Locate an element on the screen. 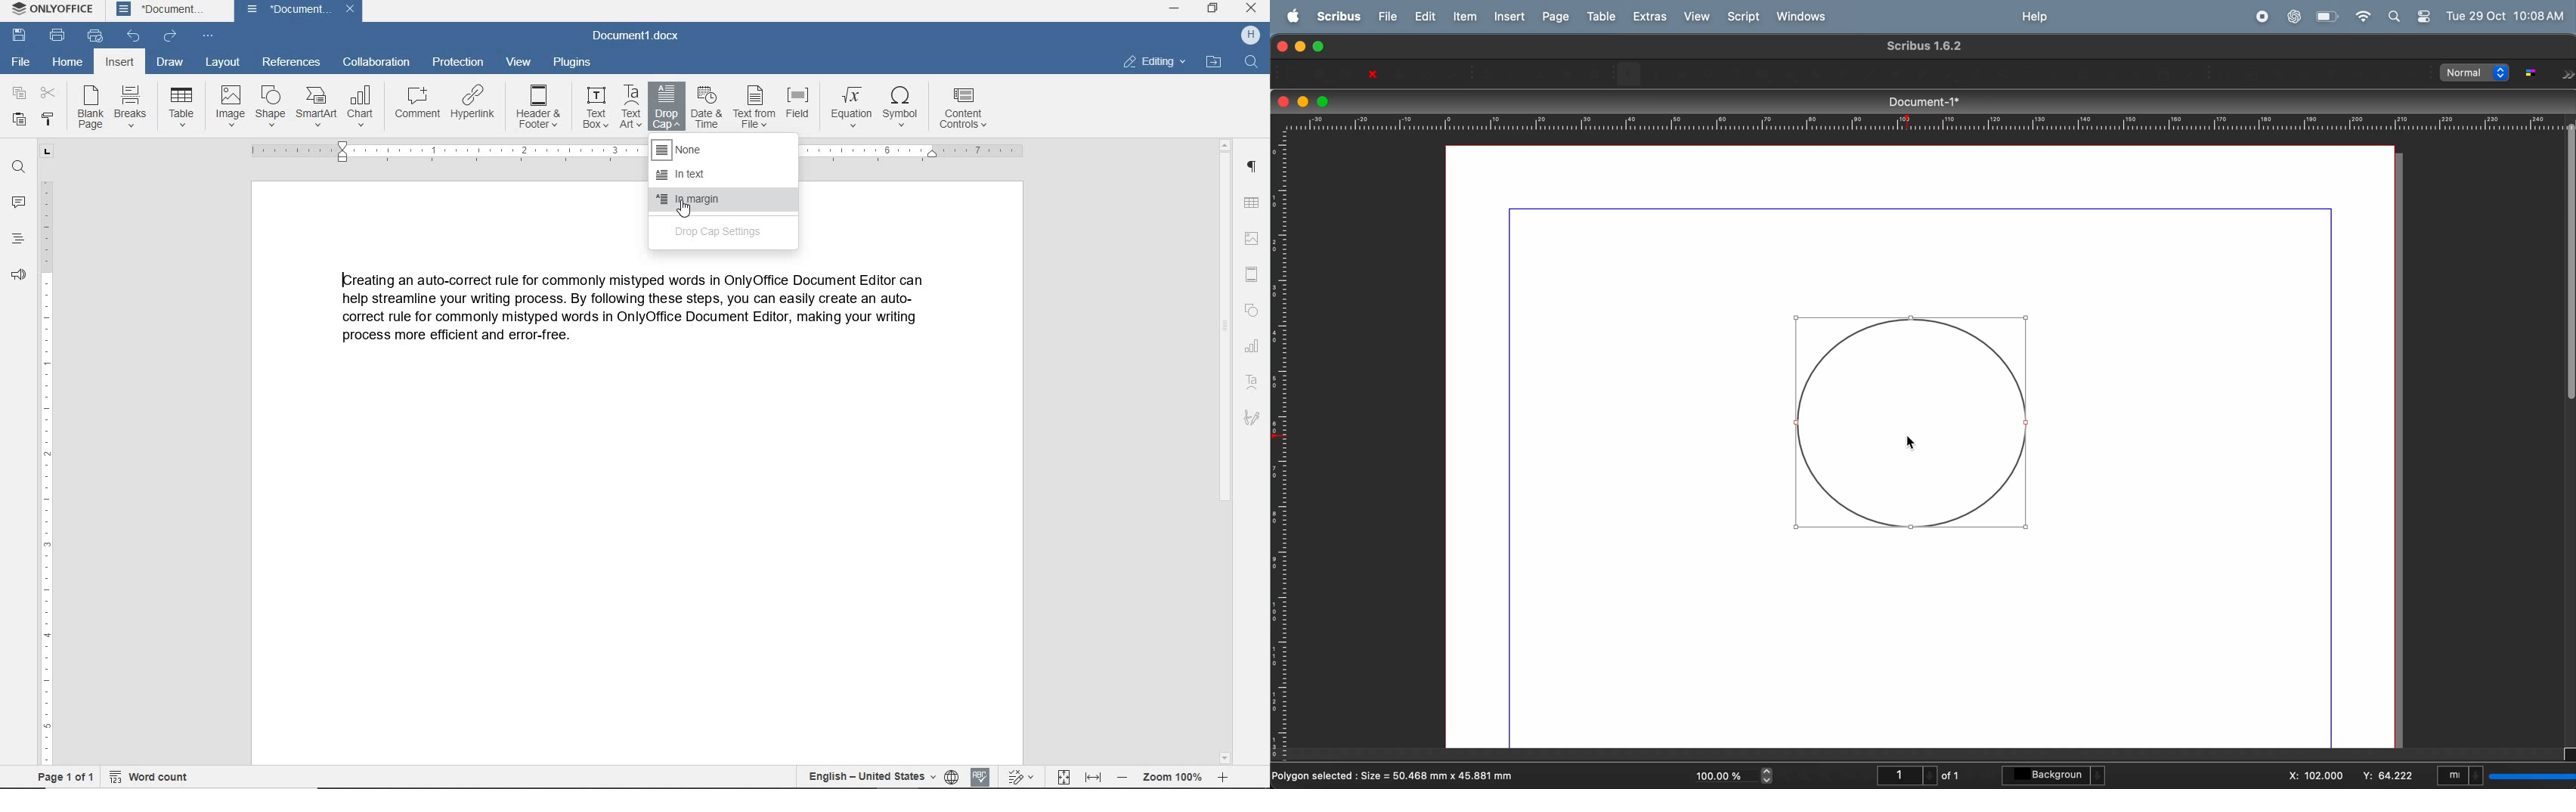 Image resolution: width=2576 pixels, height=812 pixels. paragraph settings is located at coordinates (1253, 167).